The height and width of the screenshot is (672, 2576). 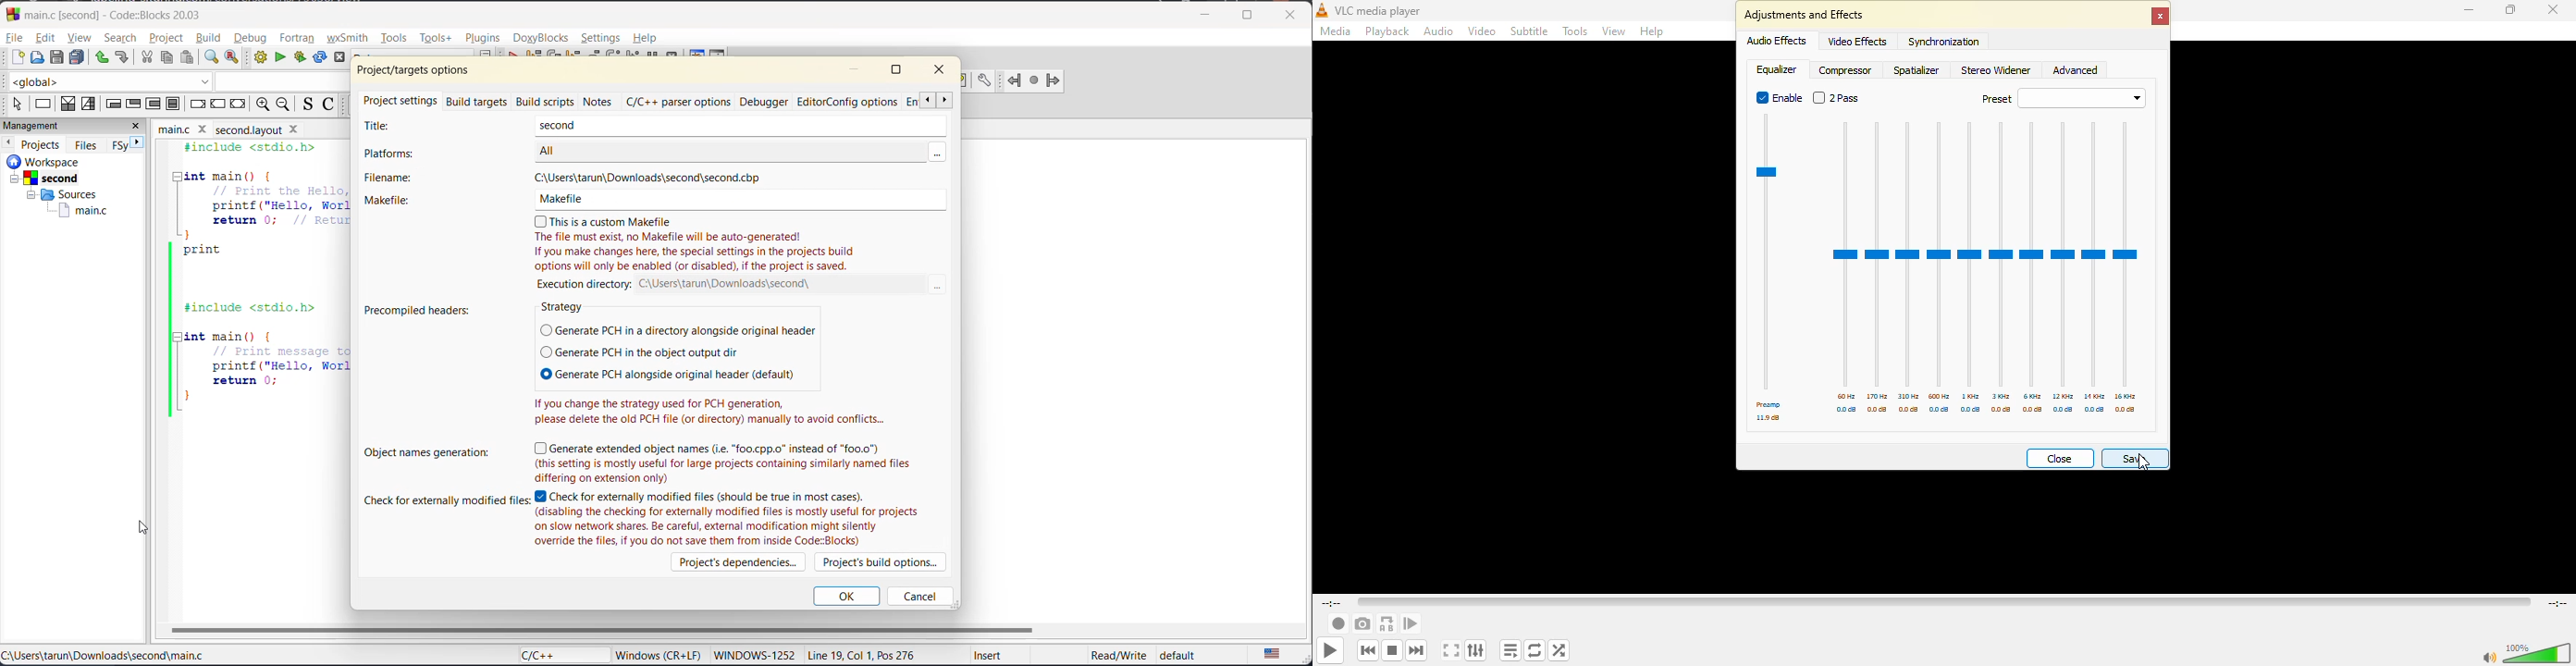 I want to click on debug, so click(x=252, y=37).